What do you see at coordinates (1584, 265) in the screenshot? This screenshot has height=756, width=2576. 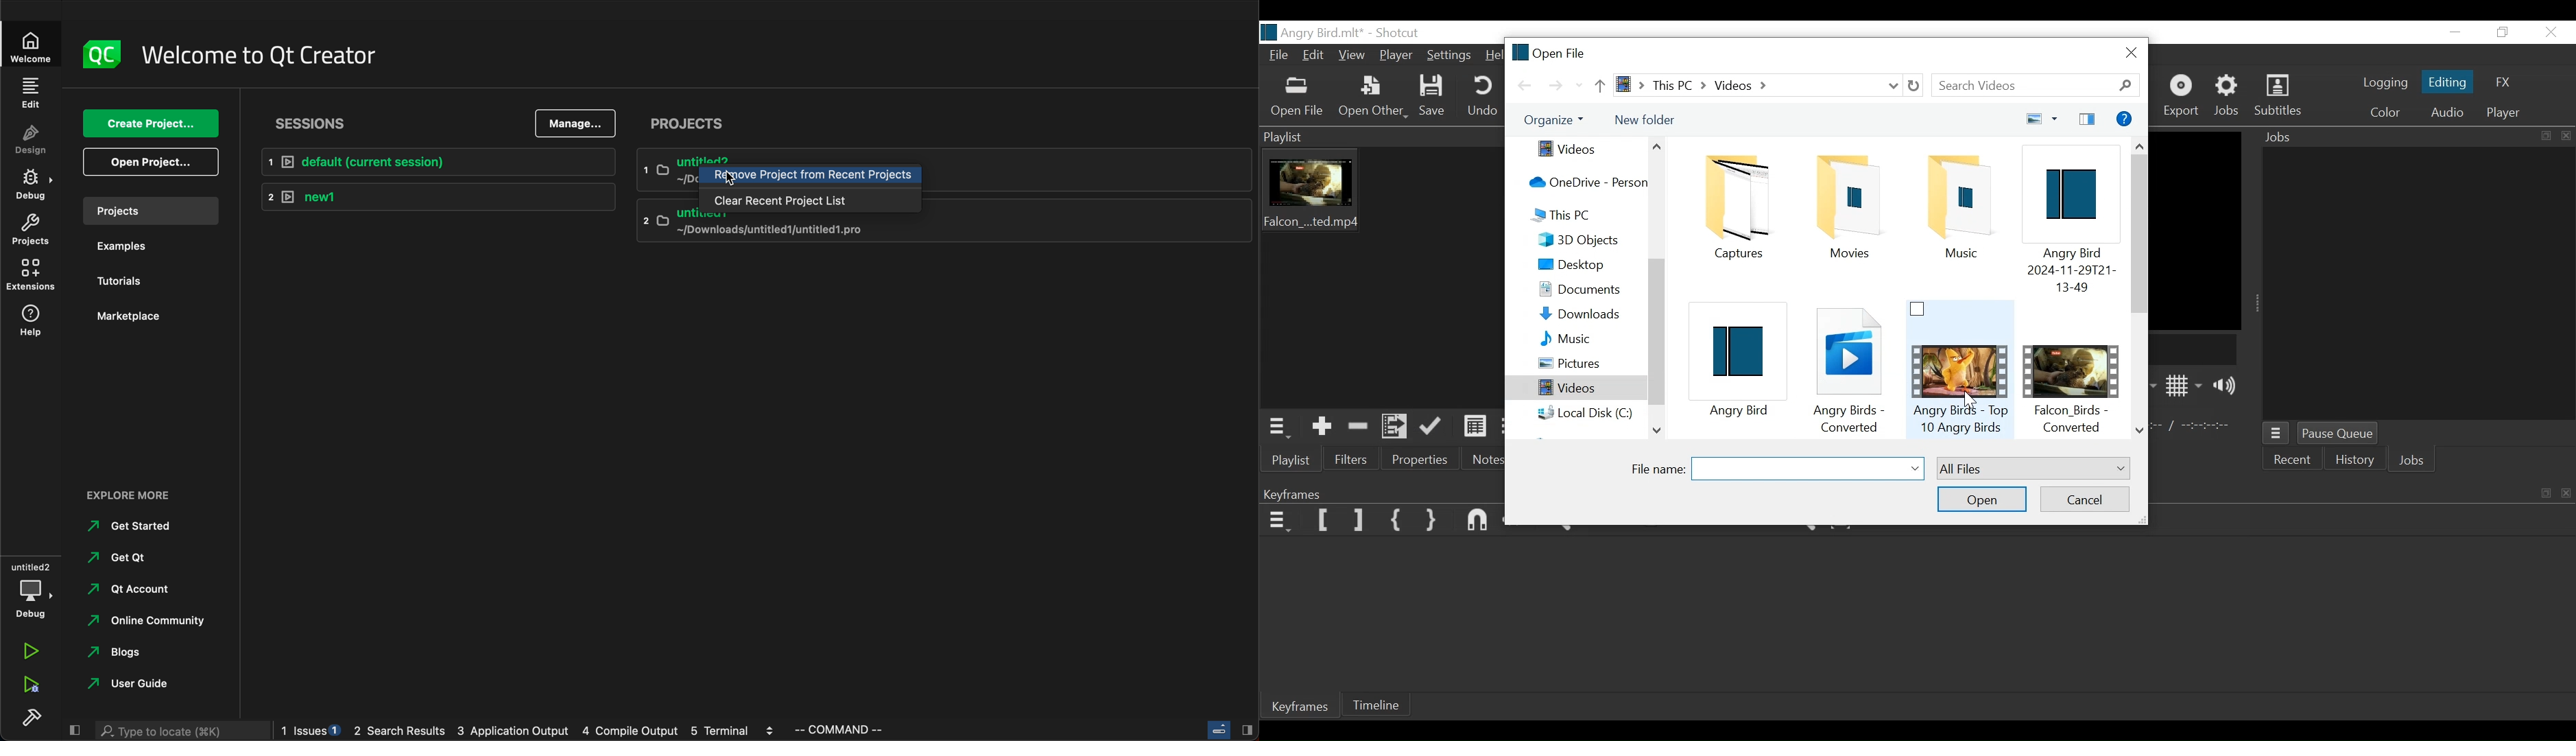 I see `Desktop` at bounding box center [1584, 265].